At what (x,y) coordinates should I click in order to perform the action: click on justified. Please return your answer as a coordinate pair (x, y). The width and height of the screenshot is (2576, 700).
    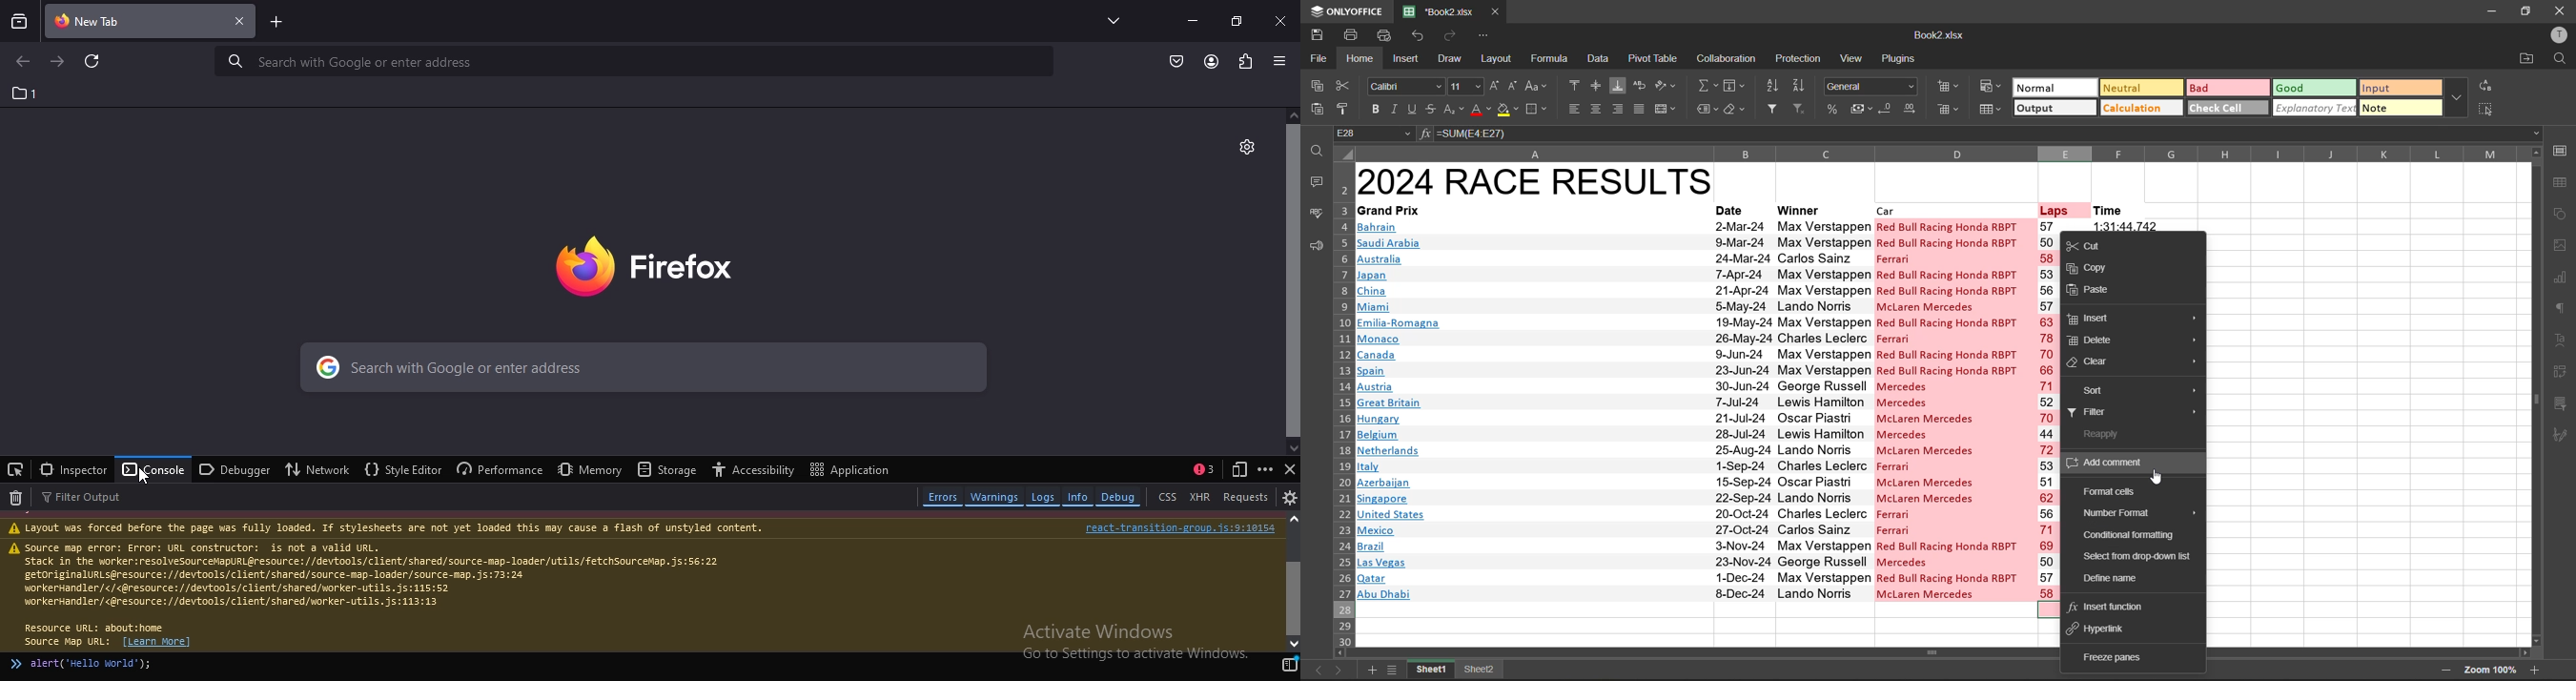
    Looking at the image, I should click on (1641, 108).